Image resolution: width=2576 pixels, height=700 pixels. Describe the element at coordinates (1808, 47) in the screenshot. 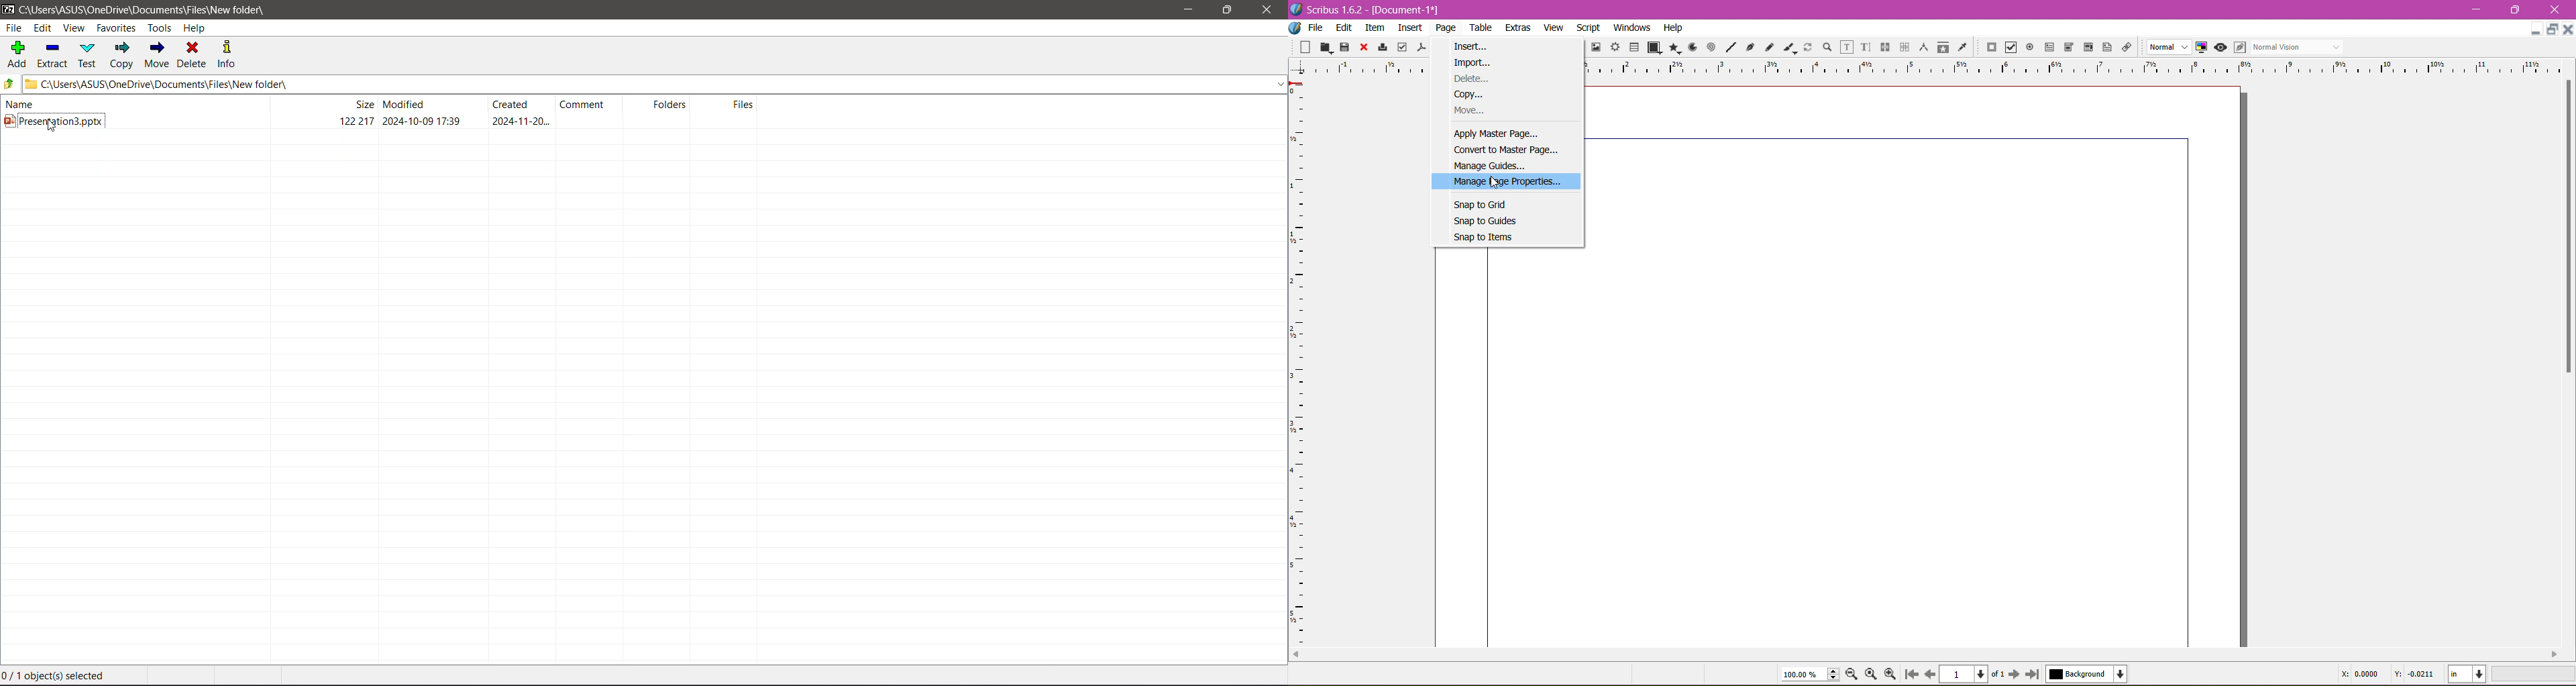

I see `Rotate Item` at that location.